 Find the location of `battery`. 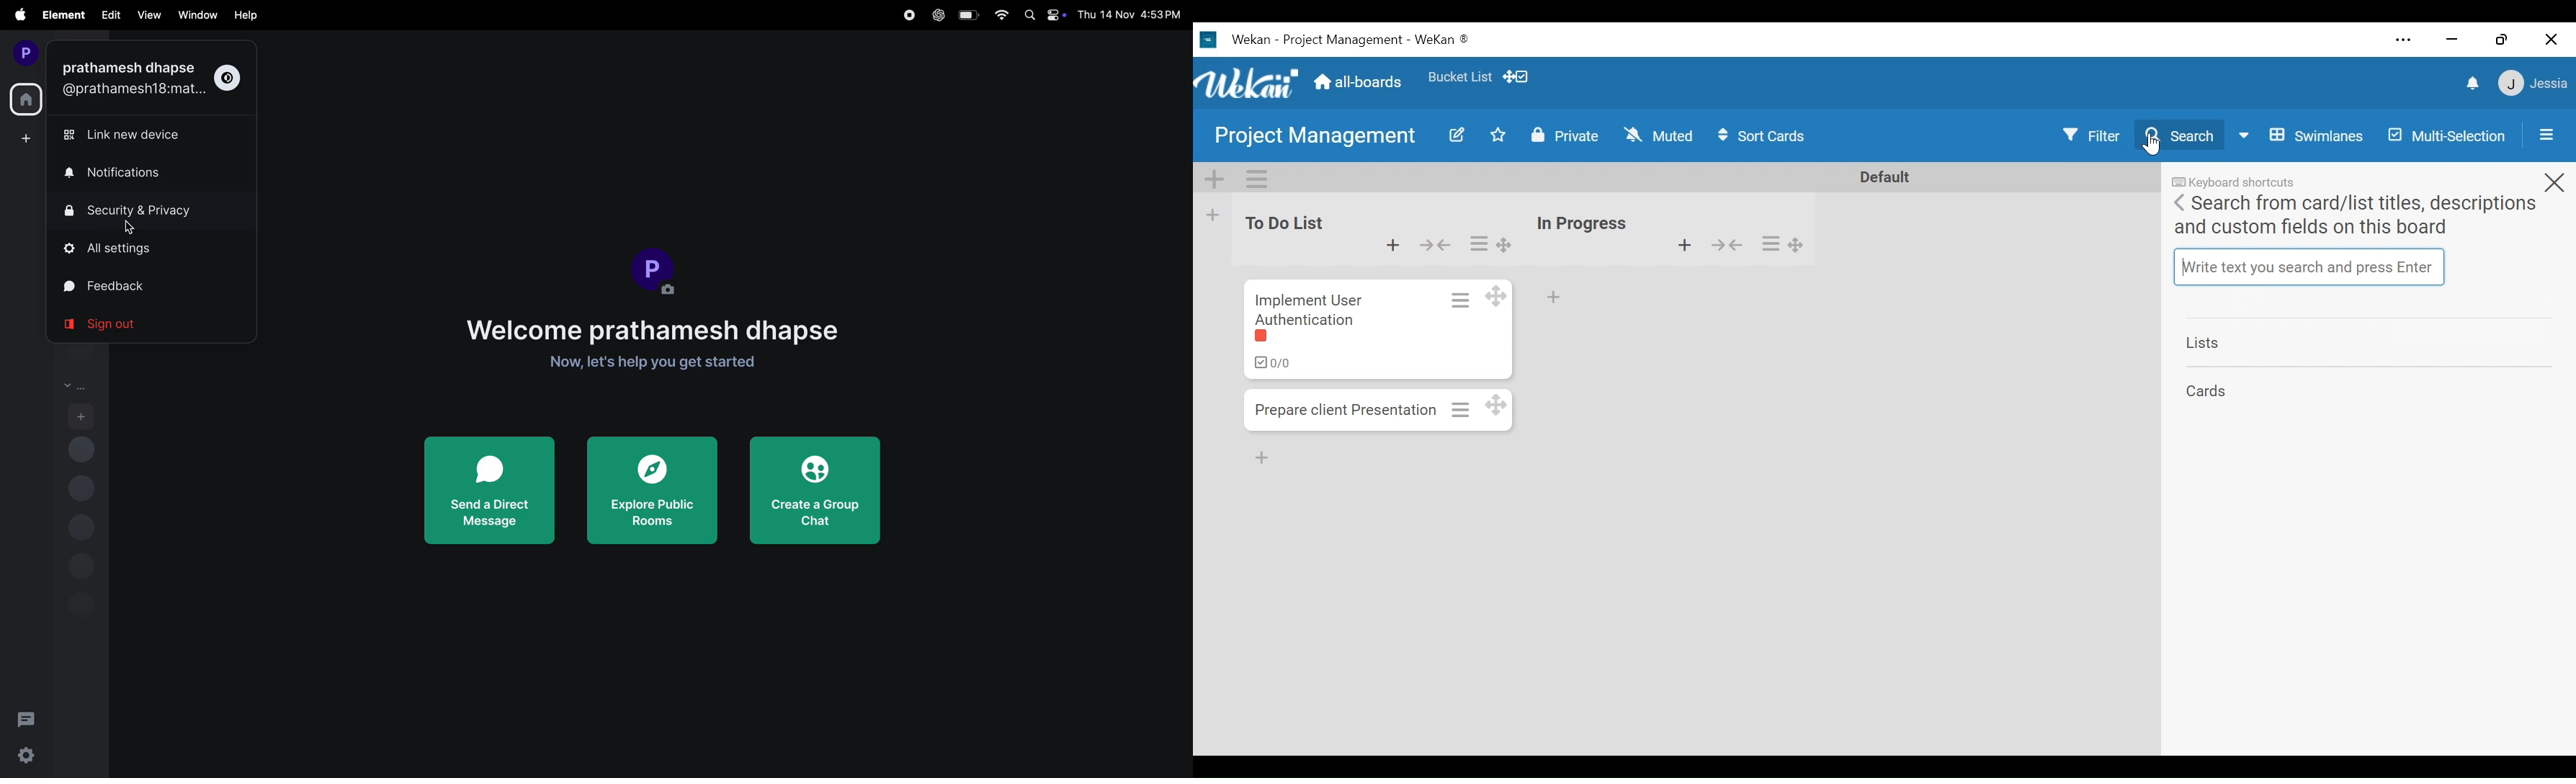

battery is located at coordinates (969, 15).